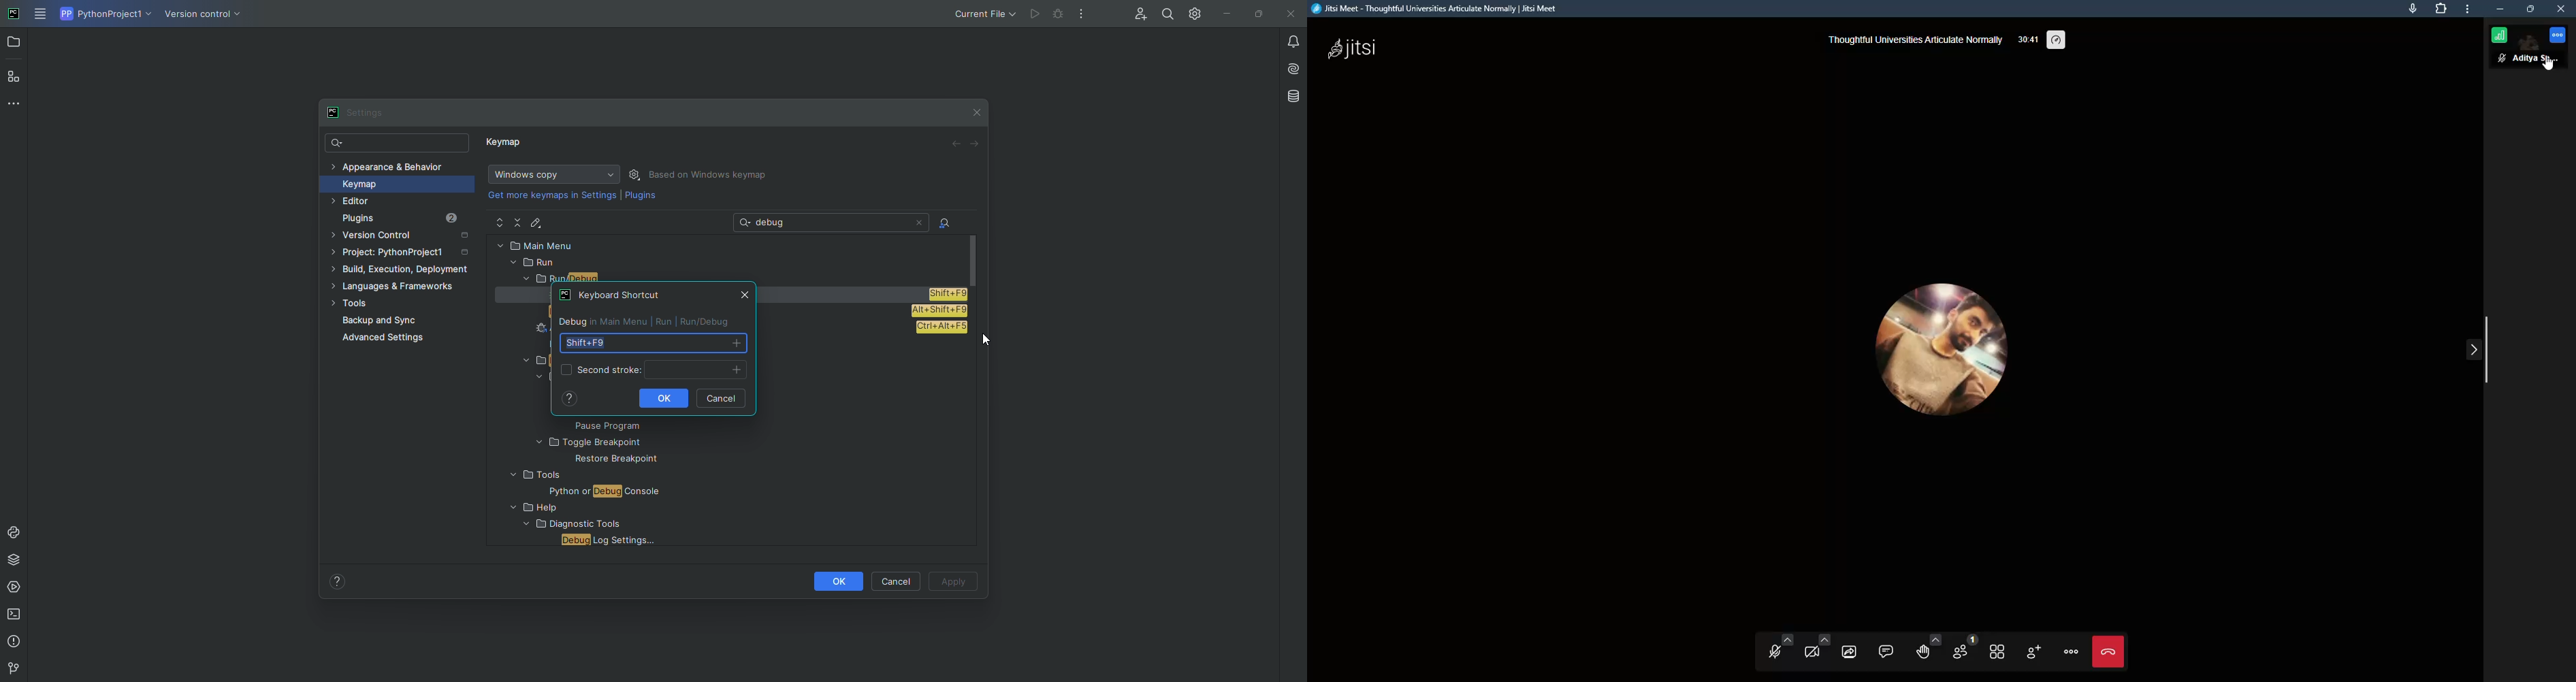 The image size is (2576, 700). I want to click on Appearance, so click(388, 165).